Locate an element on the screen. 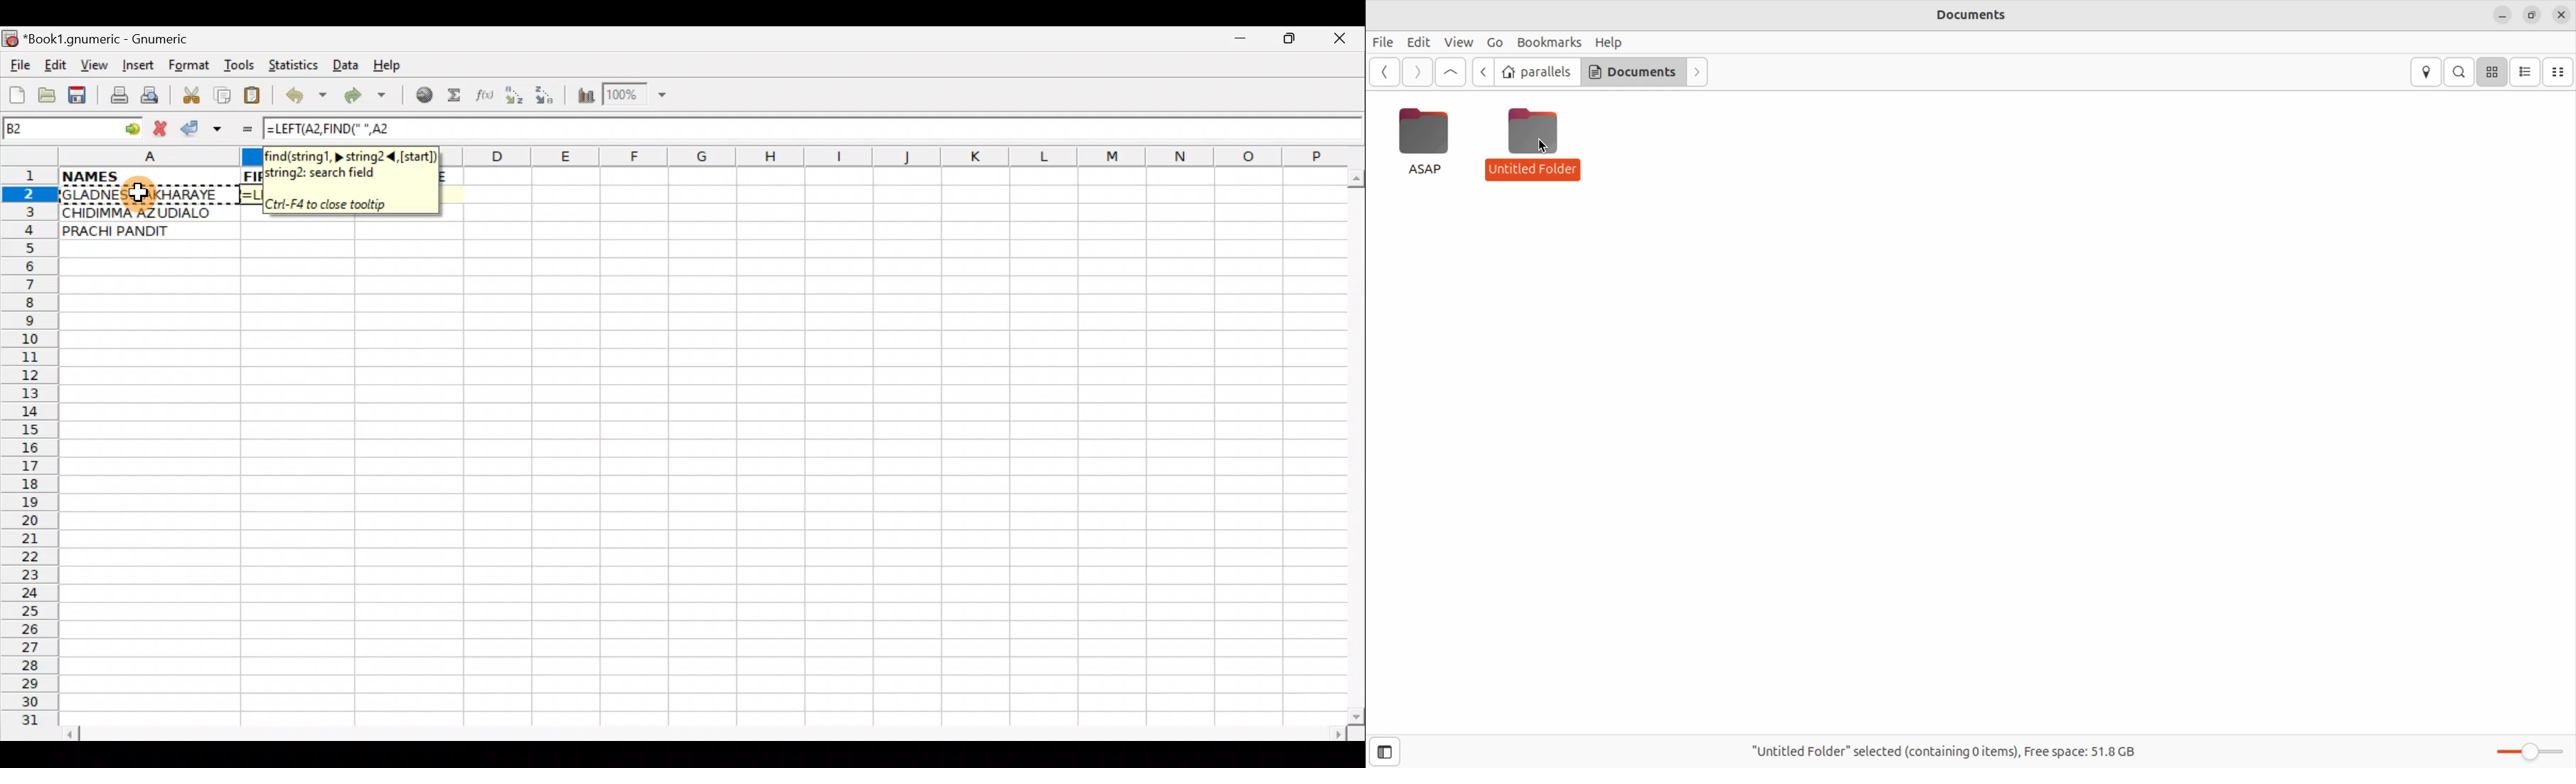 The image size is (2576, 784). Gnumeric logo is located at coordinates (10, 40).